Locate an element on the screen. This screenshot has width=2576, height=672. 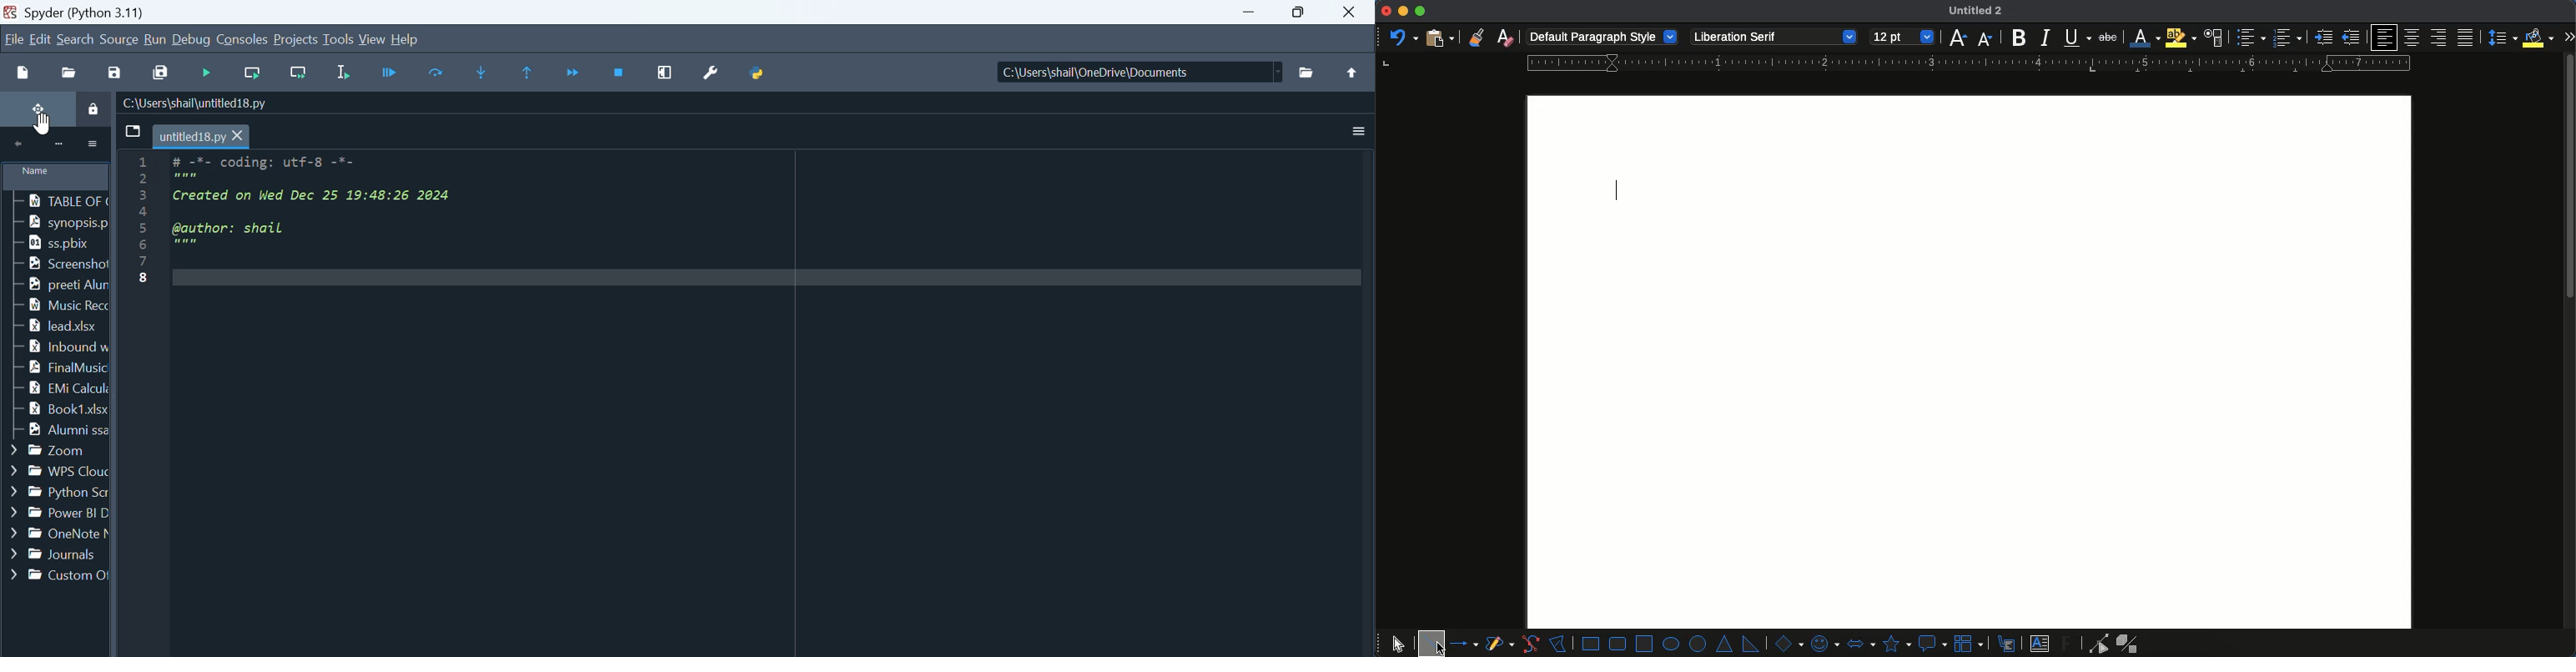
Journals is located at coordinates (56, 556).